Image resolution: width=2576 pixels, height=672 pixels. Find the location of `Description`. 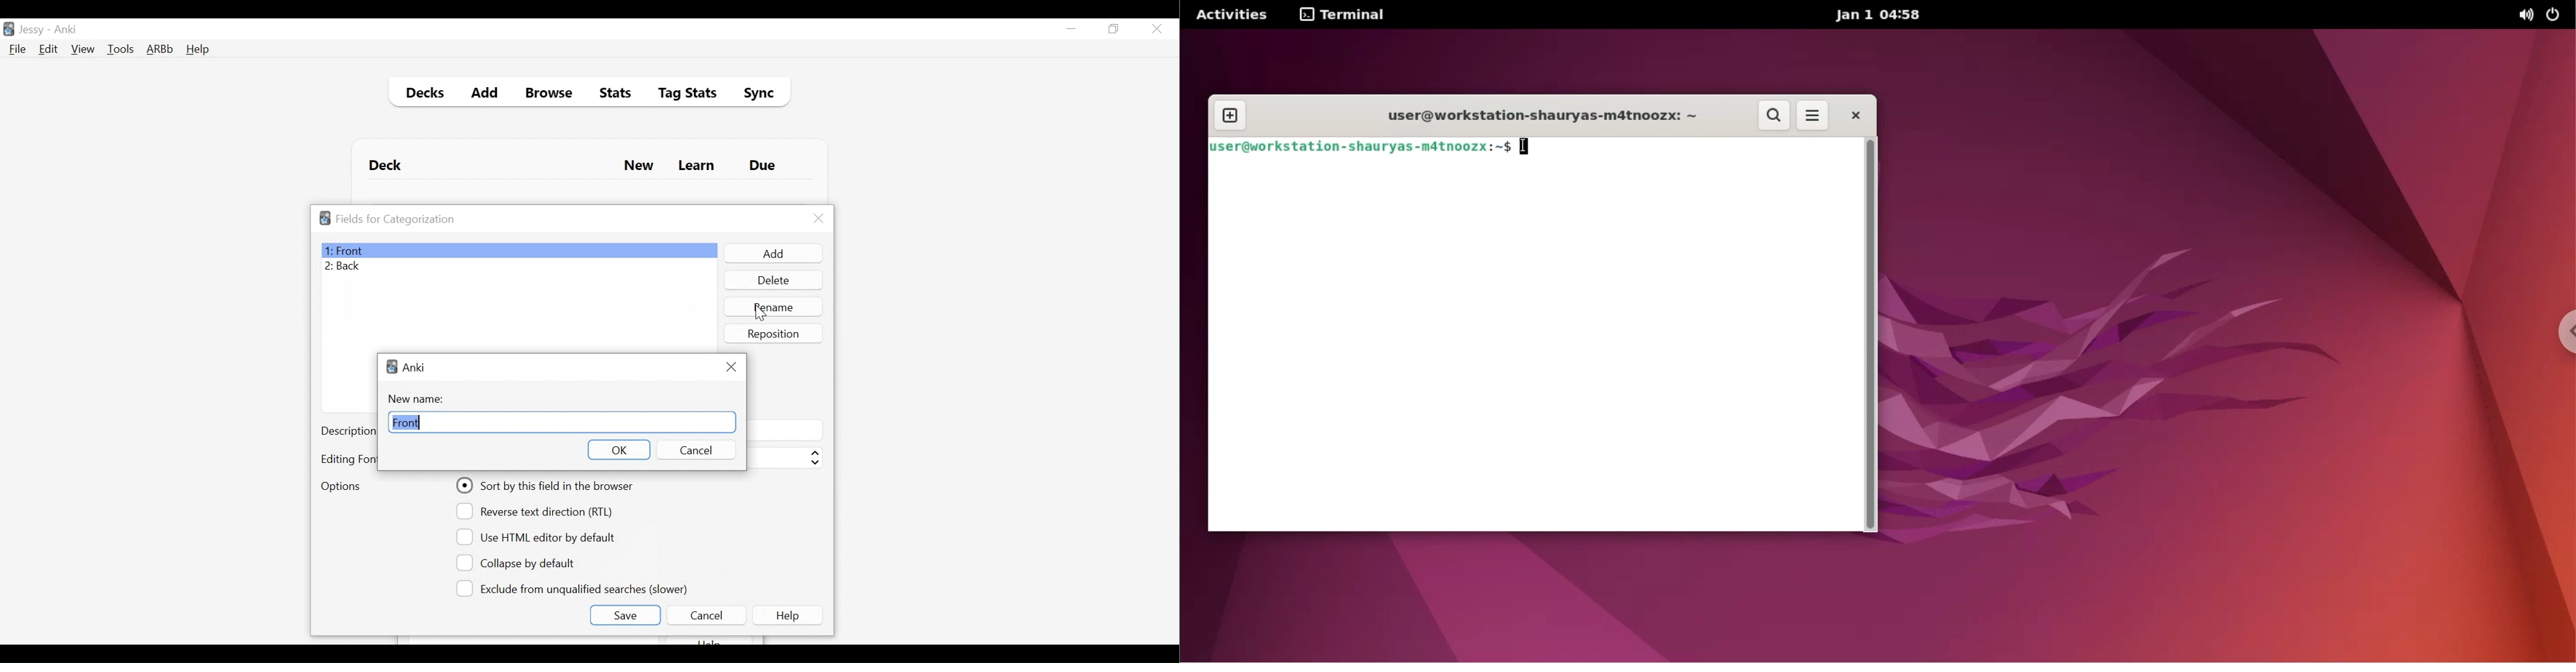

Description is located at coordinates (348, 432).